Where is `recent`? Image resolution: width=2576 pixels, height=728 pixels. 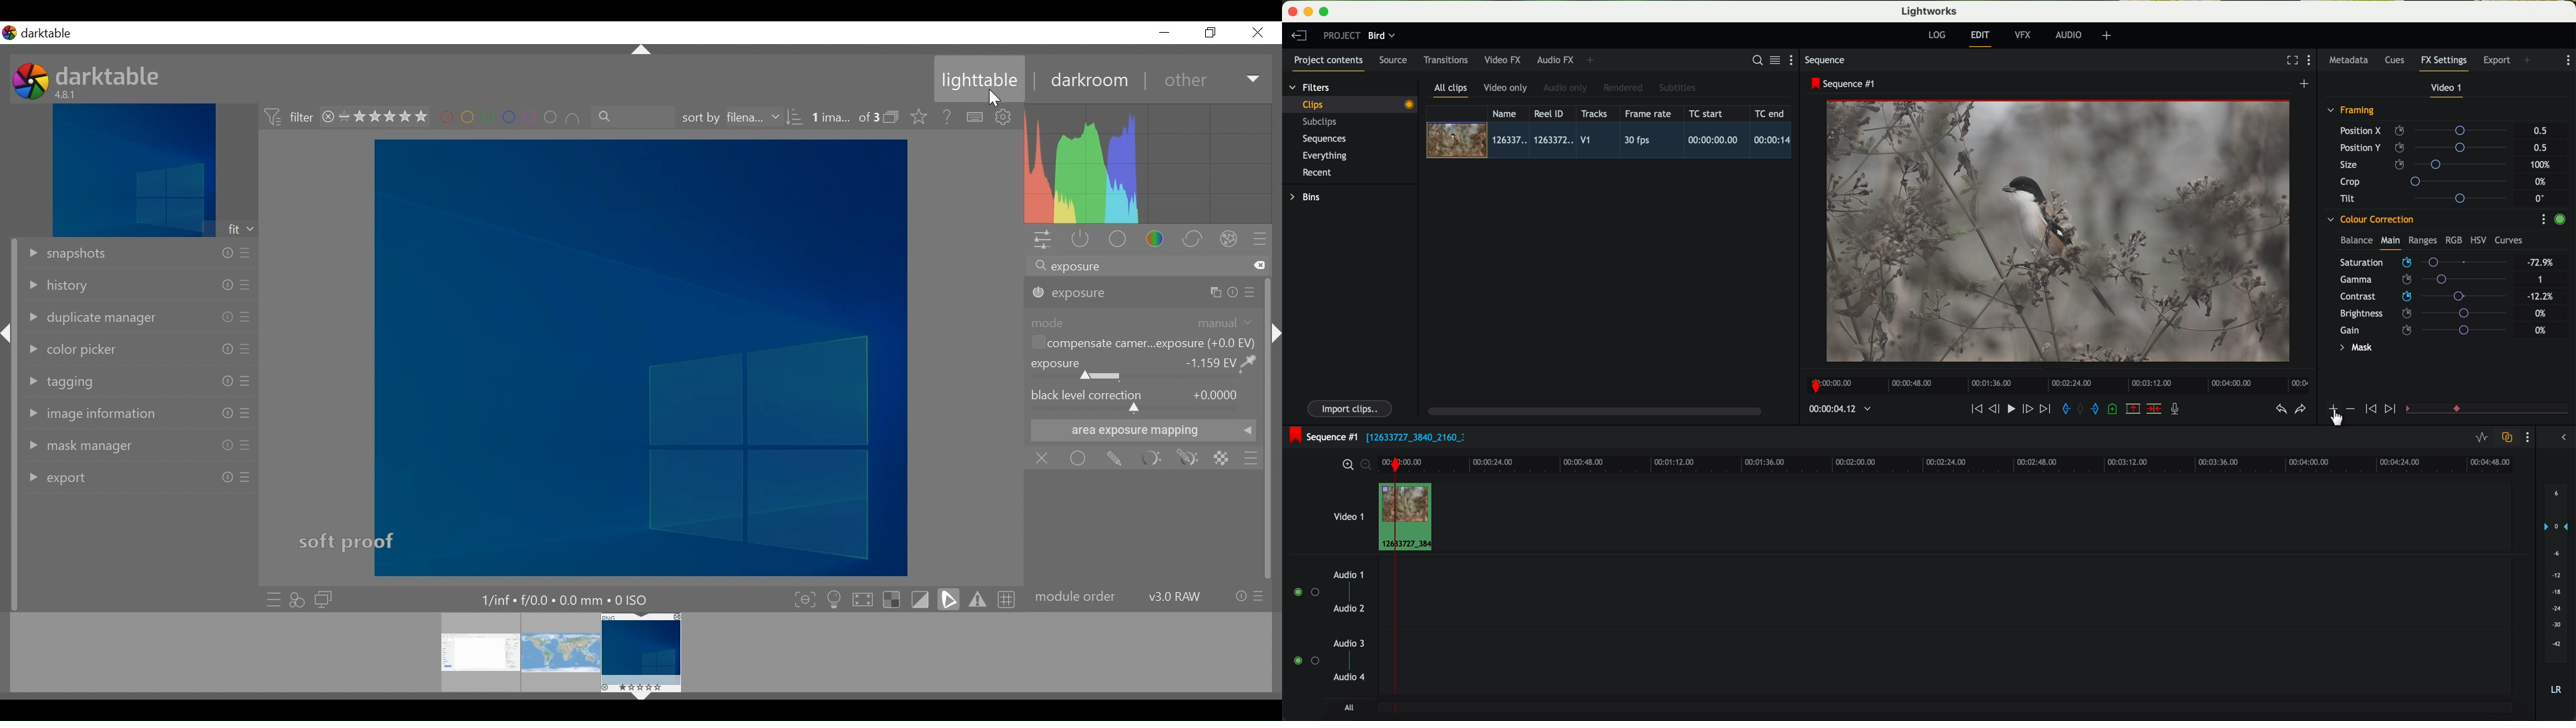 recent is located at coordinates (1317, 174).